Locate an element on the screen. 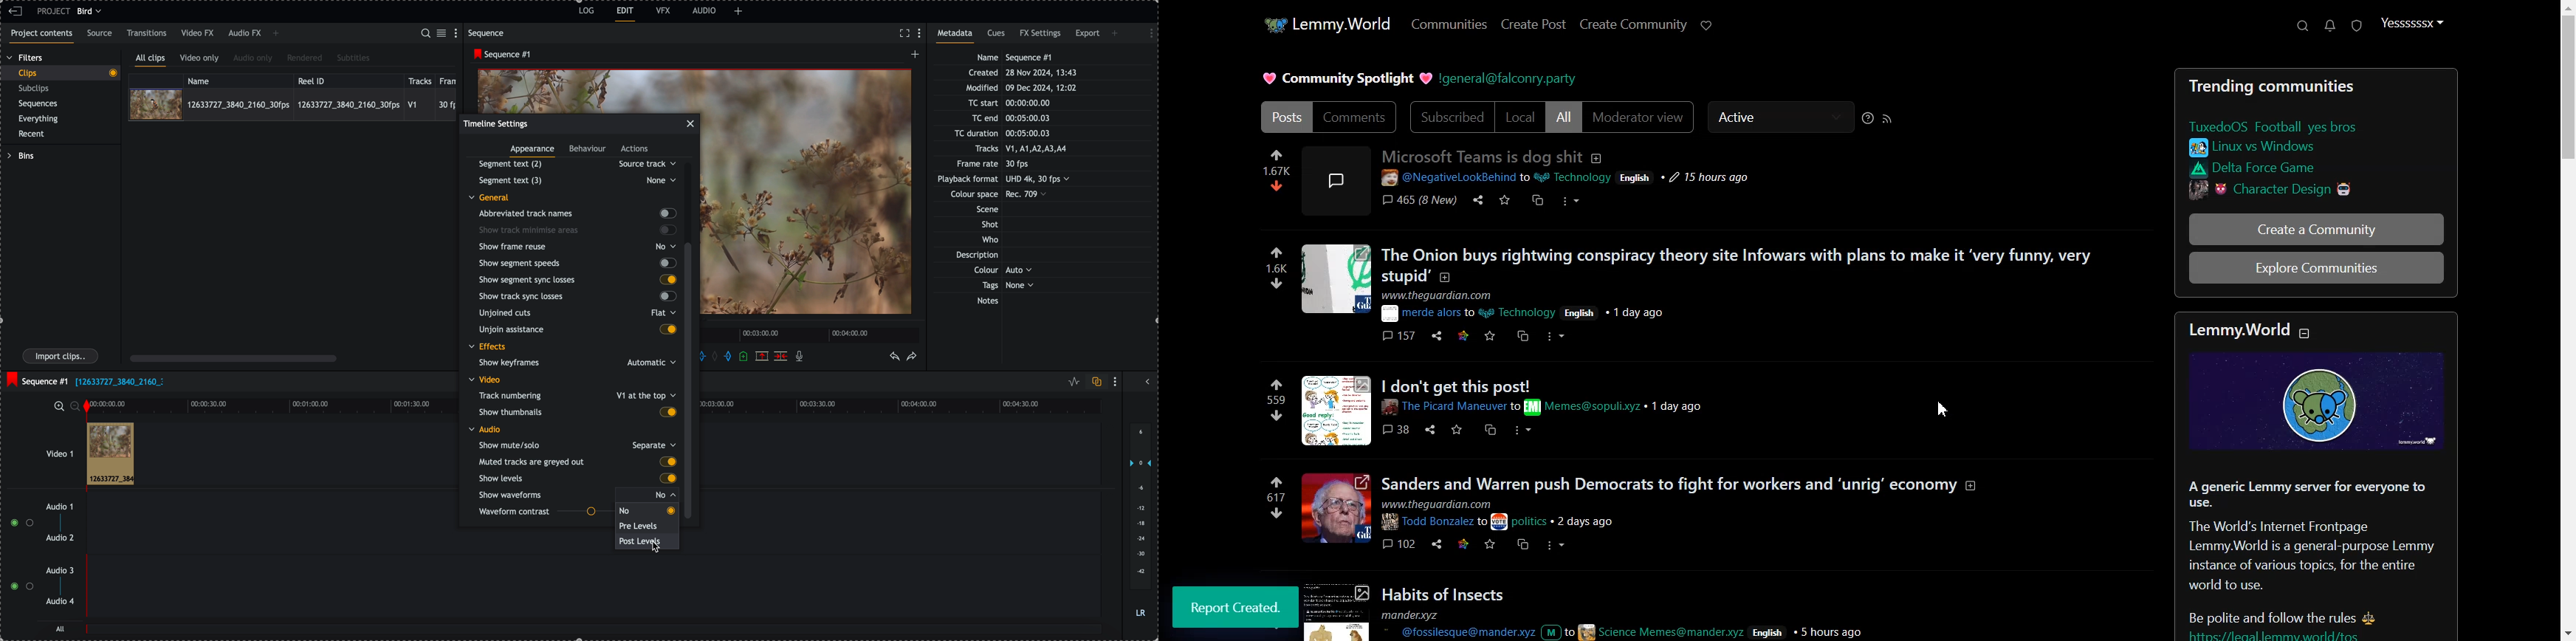 The image size is (2576, 644). tracks is located at coordinates (420, 80).